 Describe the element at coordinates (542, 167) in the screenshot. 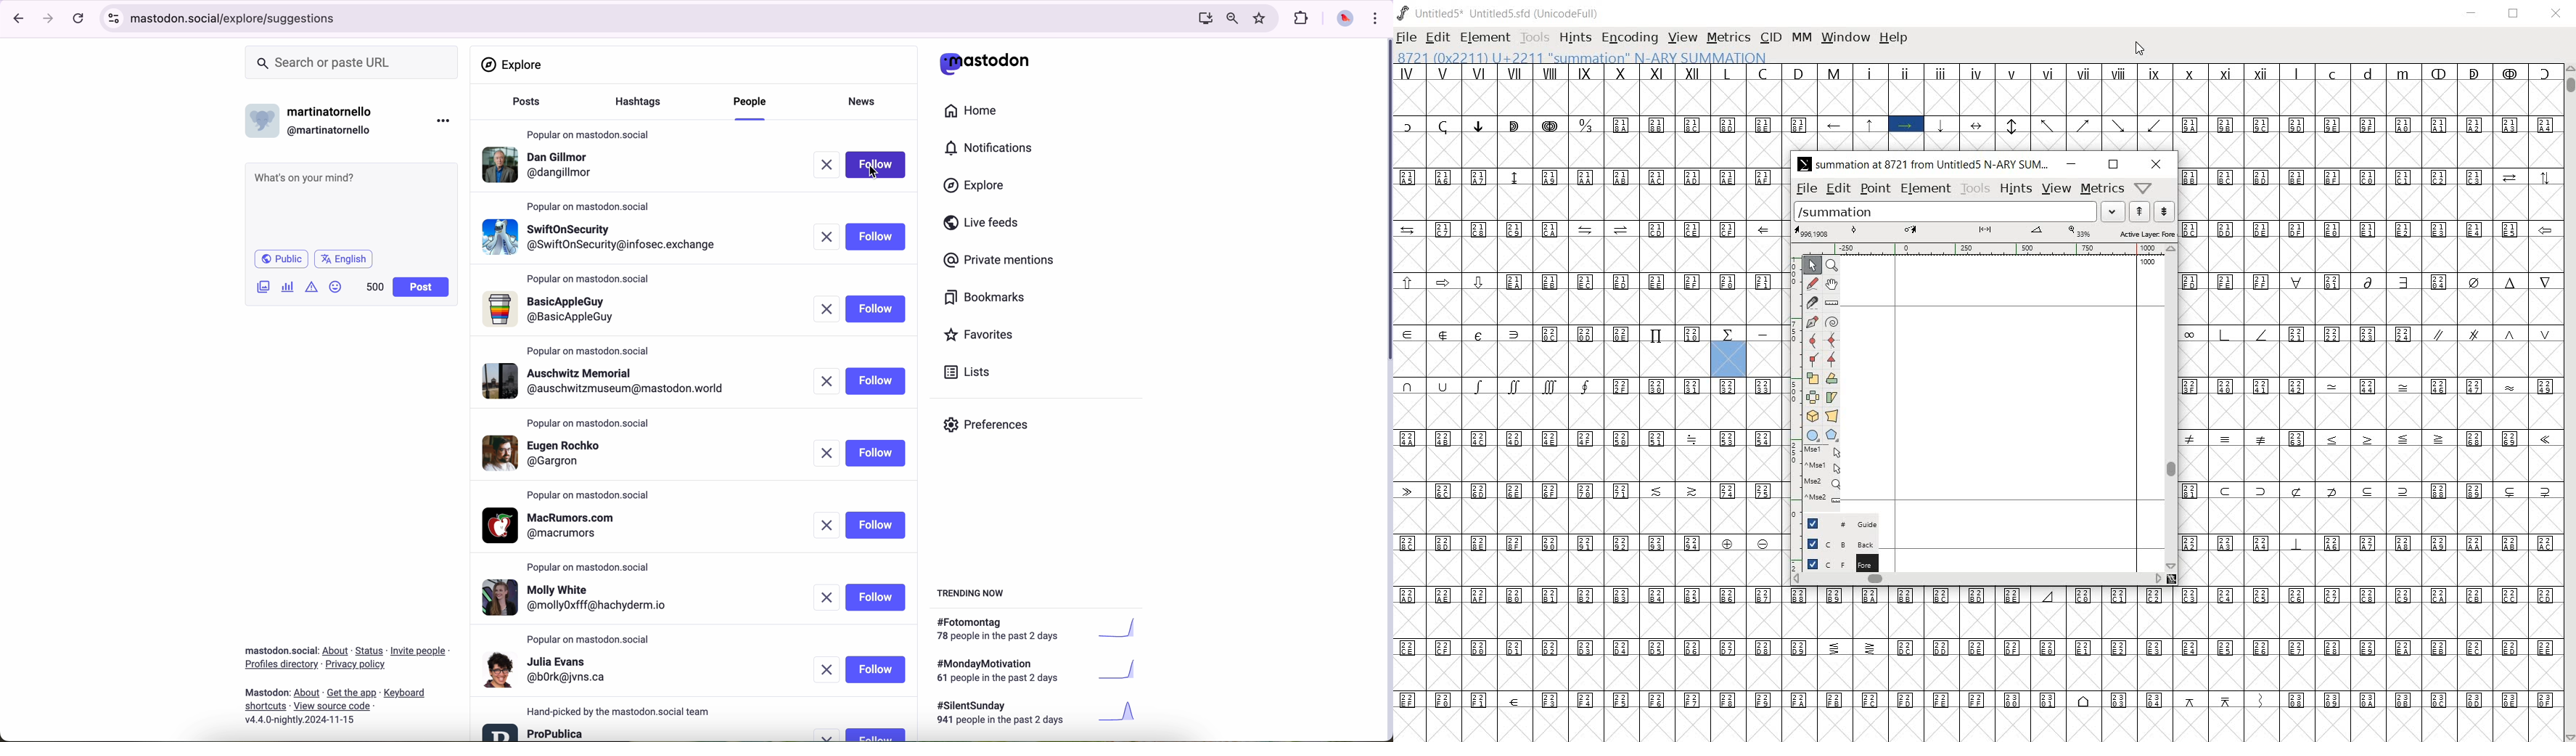

I see `profile` at that location.